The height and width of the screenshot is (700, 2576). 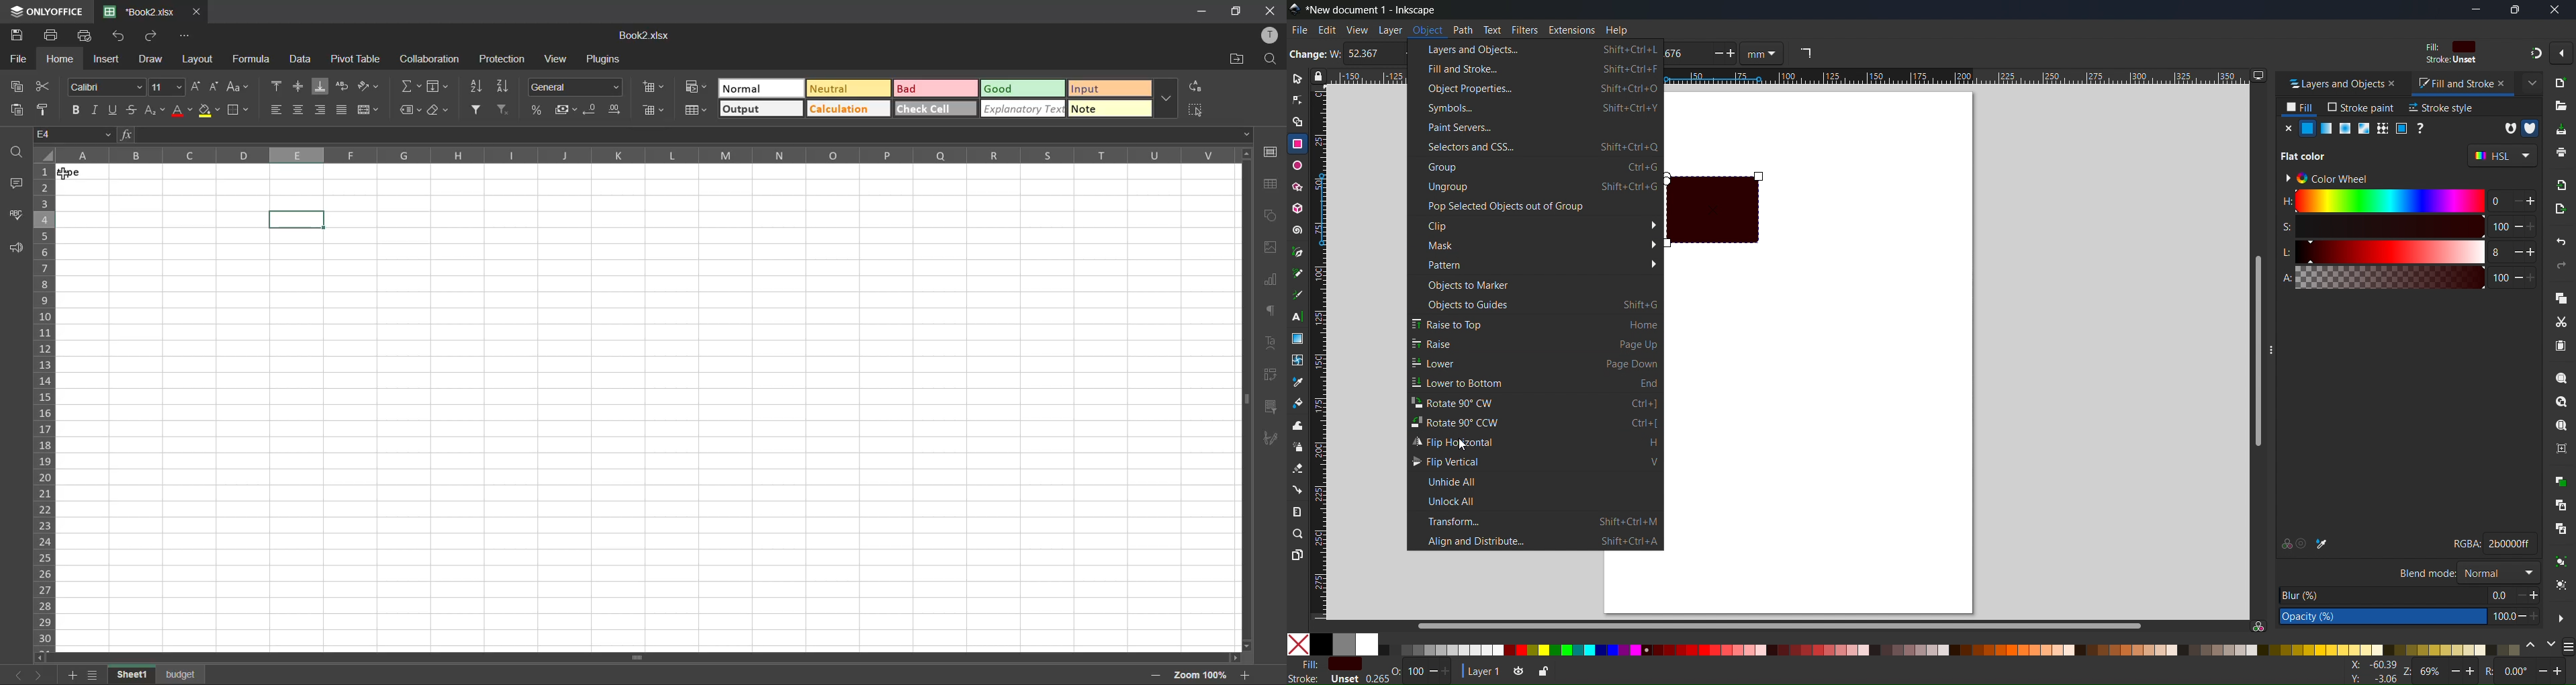 What do you see at coordinates (2371, 665) in the screenshot?
I see `X: -60.39` at bounding box center [2371, 665].